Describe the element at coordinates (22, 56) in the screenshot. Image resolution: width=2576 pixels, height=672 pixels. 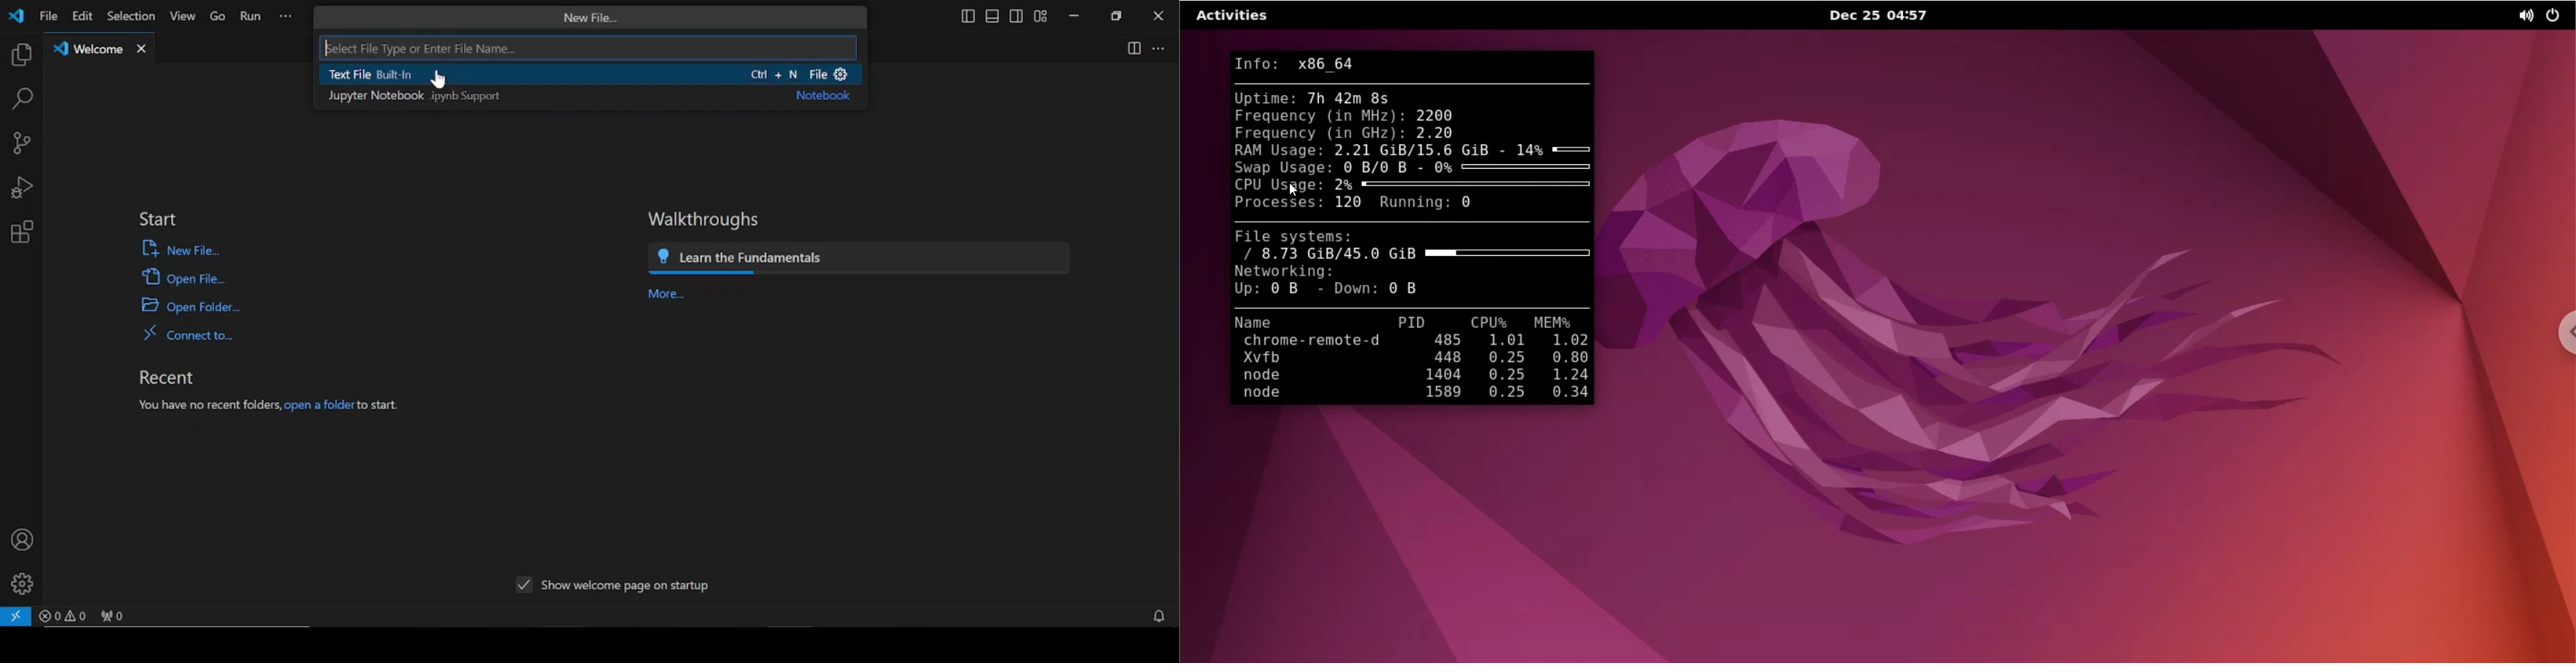
I see `explorer` at that location.